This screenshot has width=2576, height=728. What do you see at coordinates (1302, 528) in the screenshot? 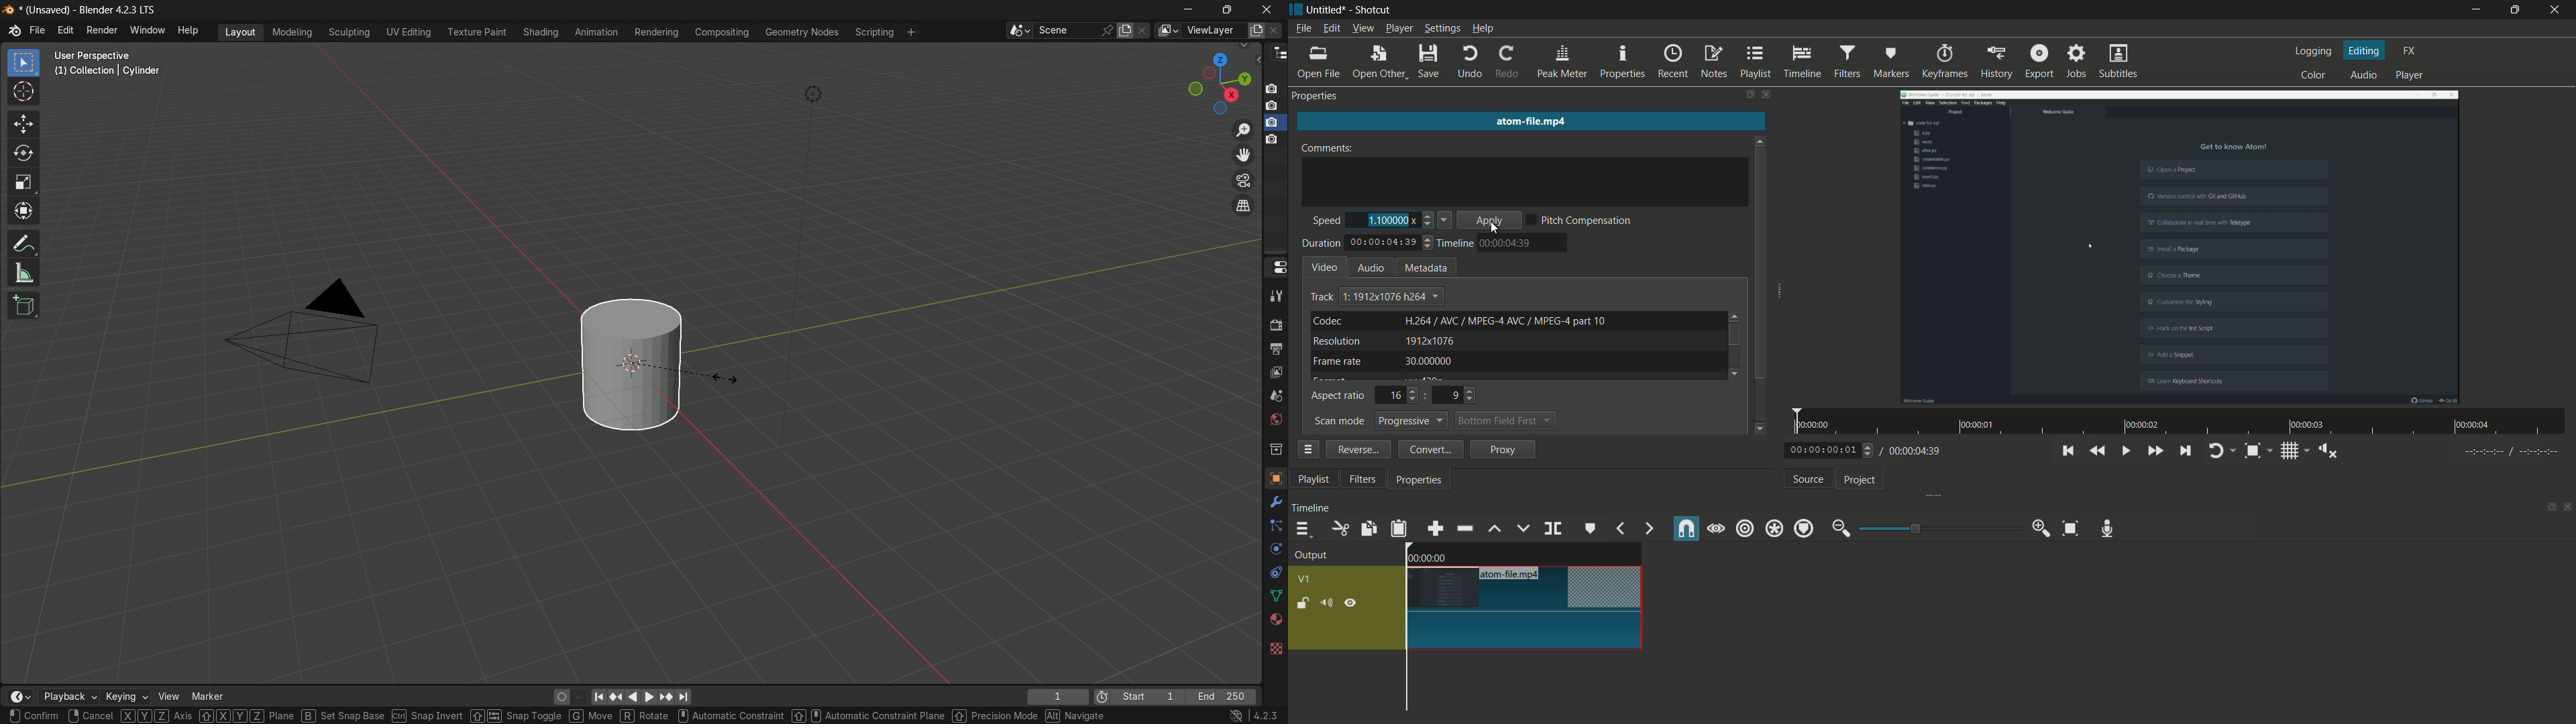
I see `timeline menu` at bounding box center [1302, 528].